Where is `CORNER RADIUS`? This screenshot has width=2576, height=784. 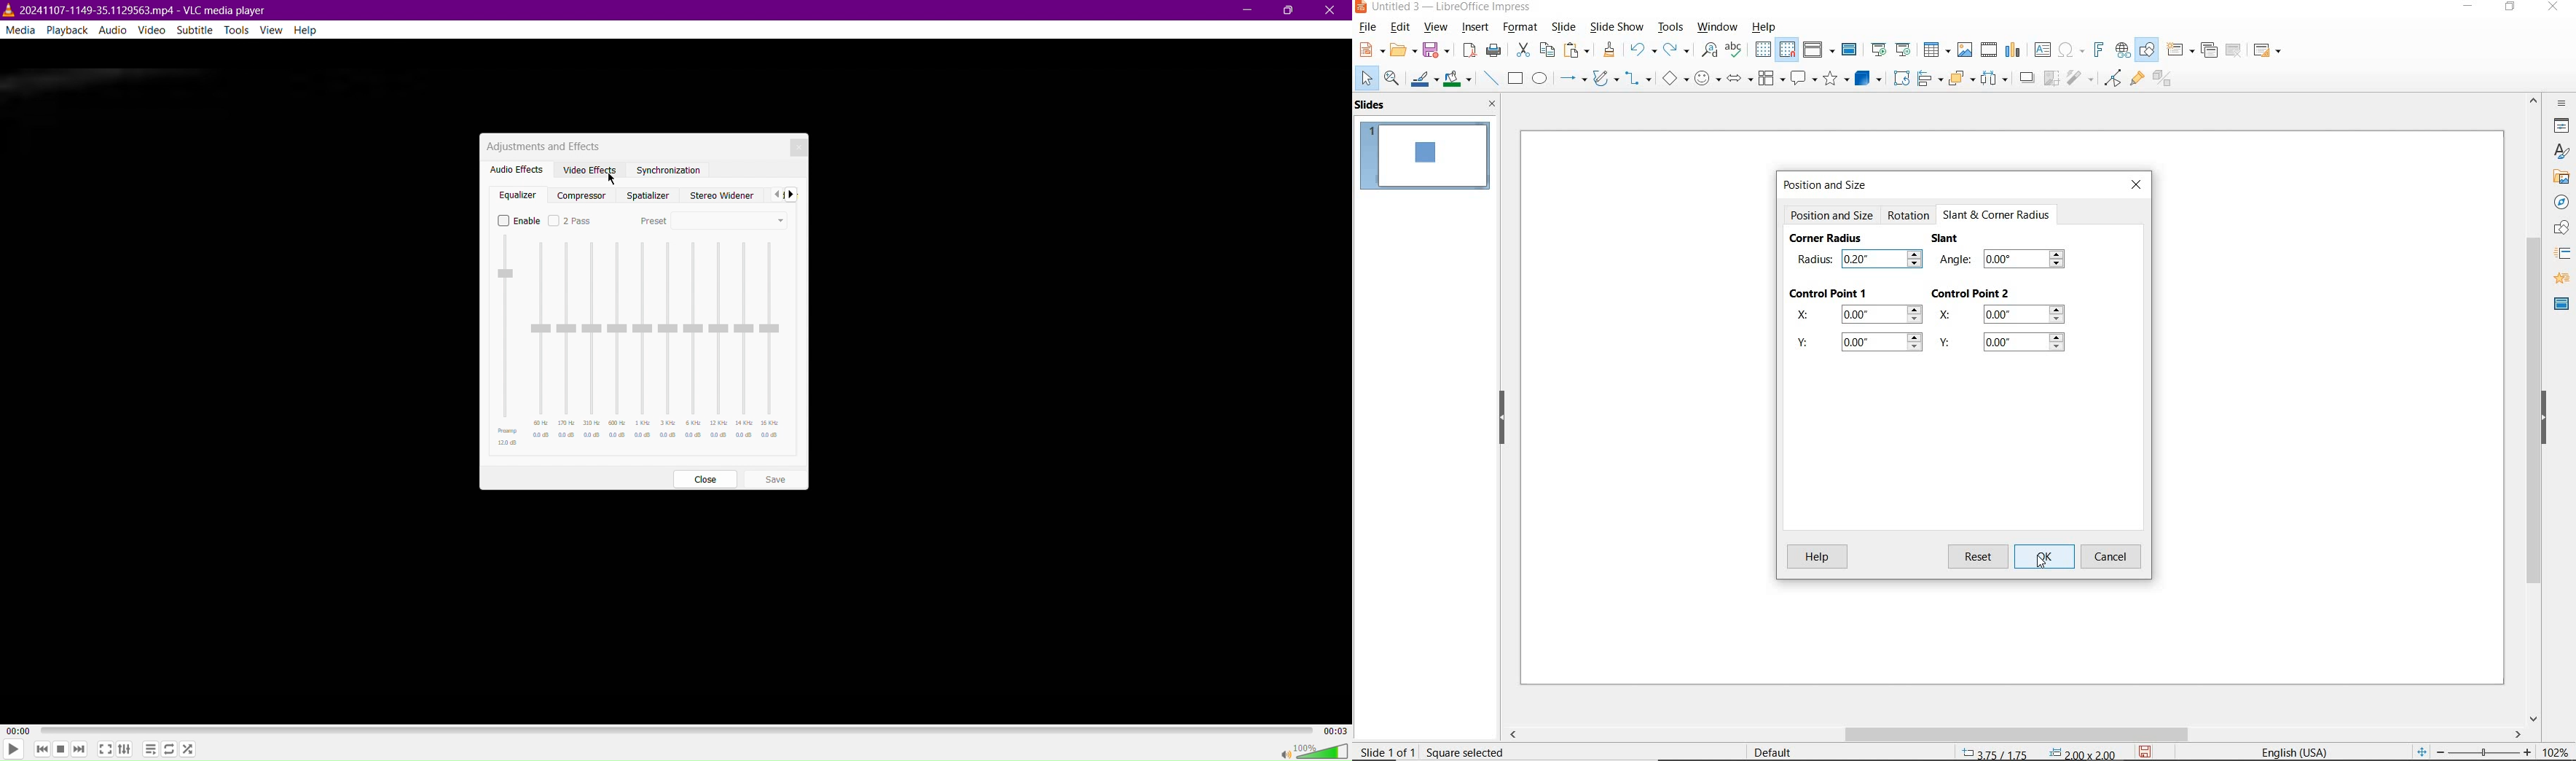
CORNER RADIUS is located at coordinates (1827, 239).